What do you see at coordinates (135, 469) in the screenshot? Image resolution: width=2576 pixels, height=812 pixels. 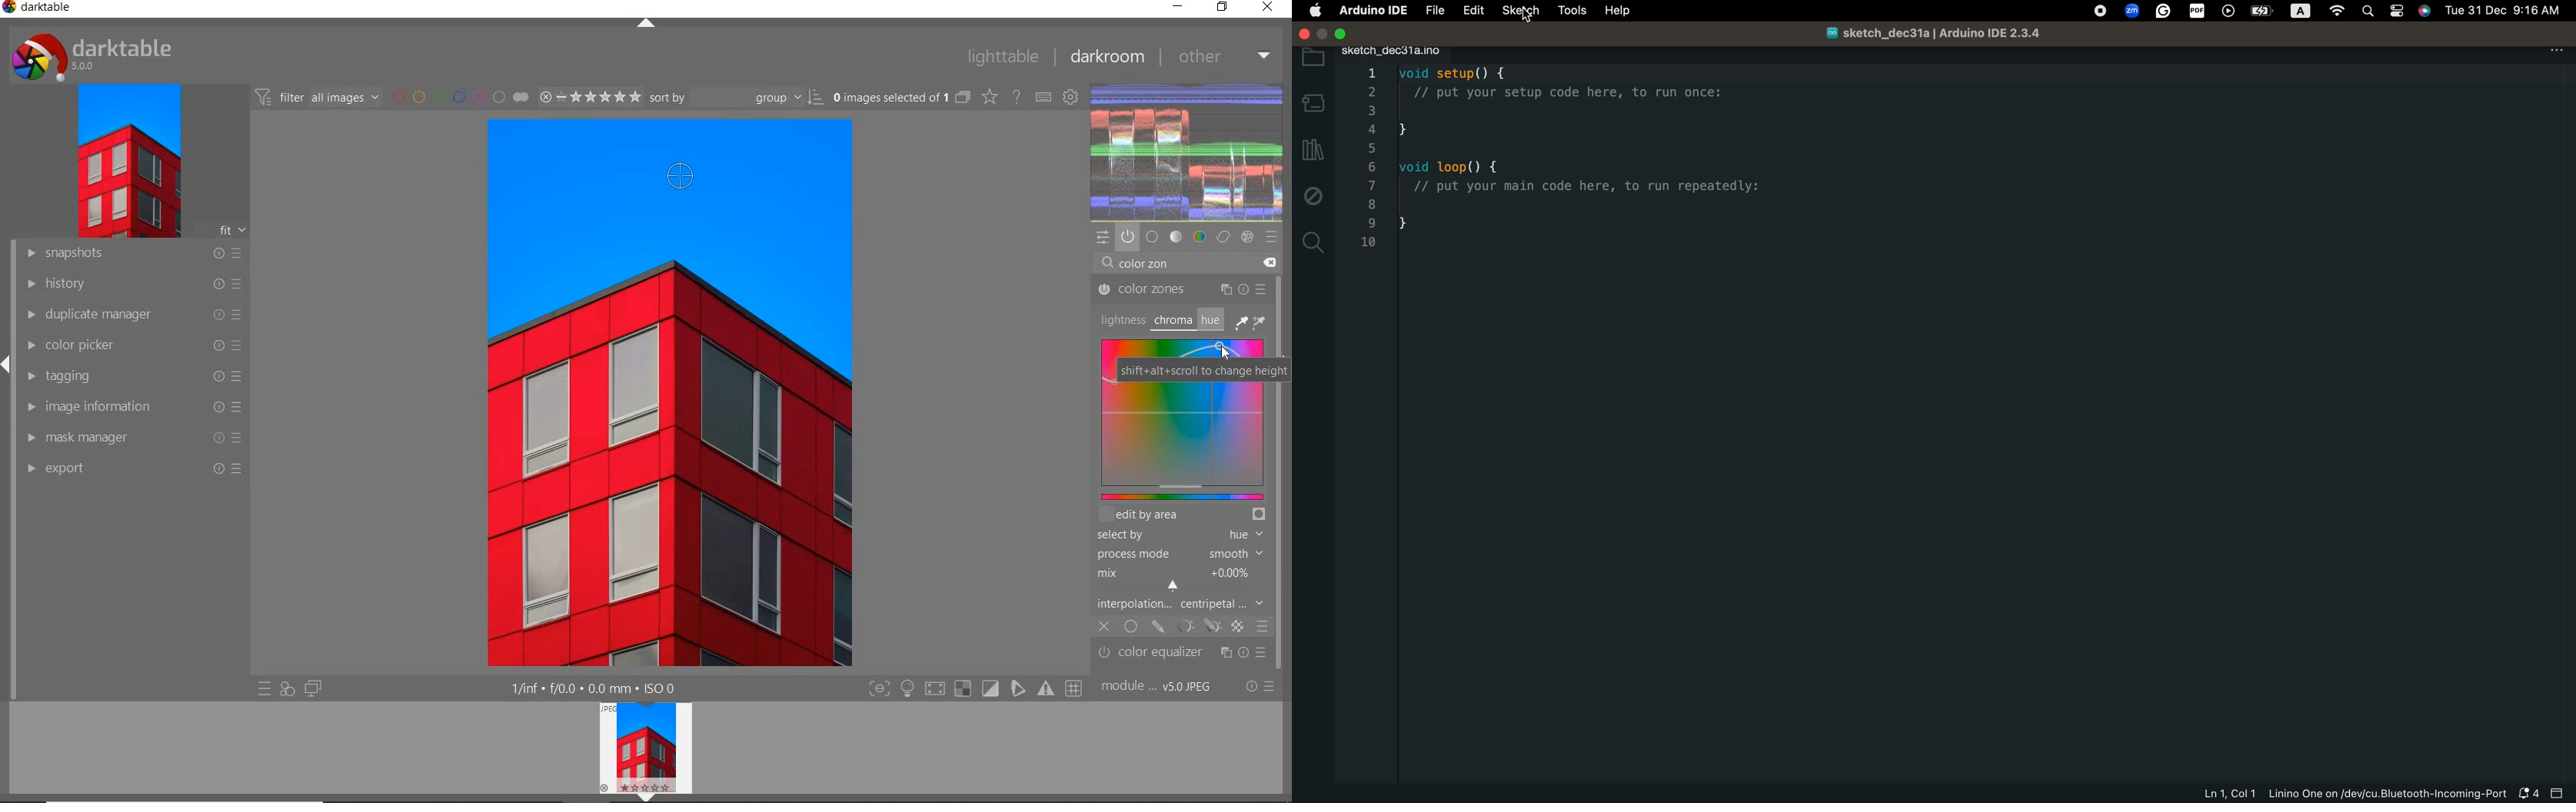 I see `export` at bounding box center [135, 469].